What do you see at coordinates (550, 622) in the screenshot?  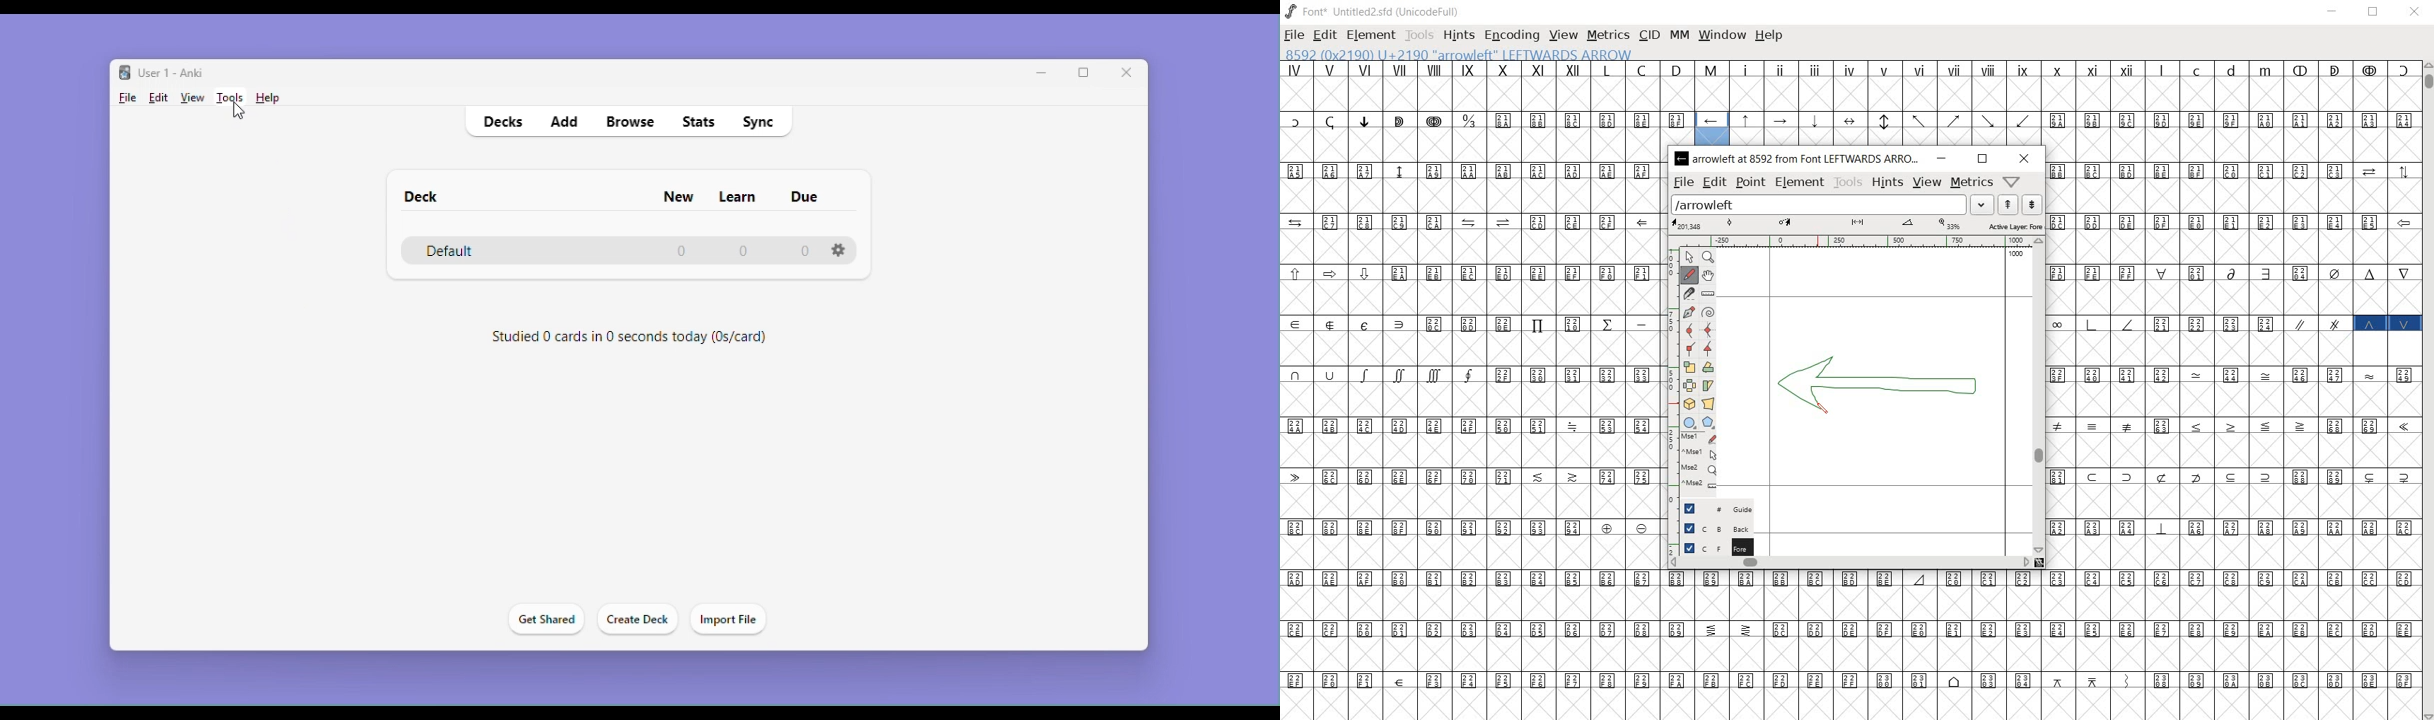 I see `Get shared` at bounding box center [550, 622].